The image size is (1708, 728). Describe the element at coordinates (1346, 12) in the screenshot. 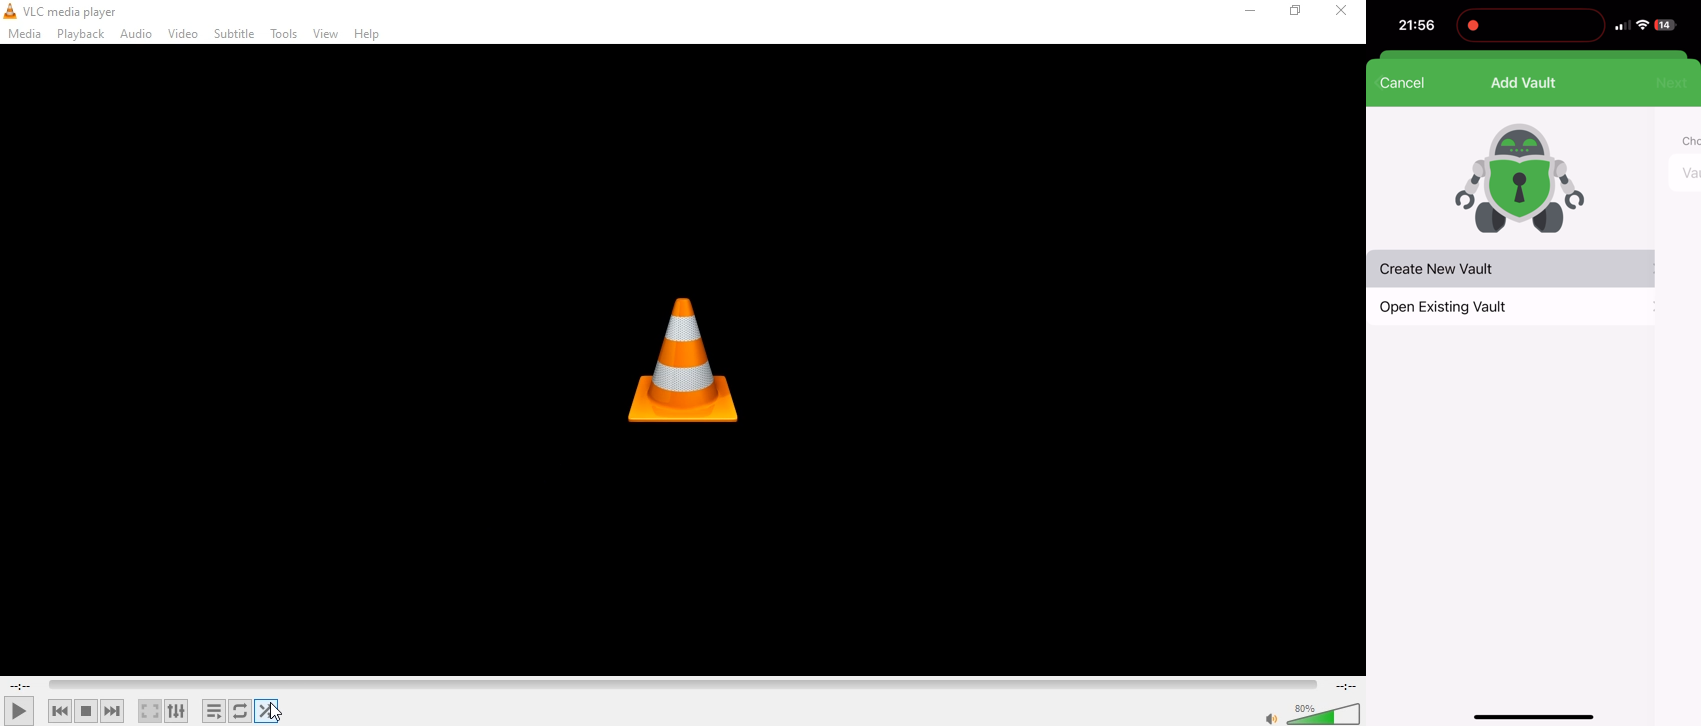

I see `close` at that location.